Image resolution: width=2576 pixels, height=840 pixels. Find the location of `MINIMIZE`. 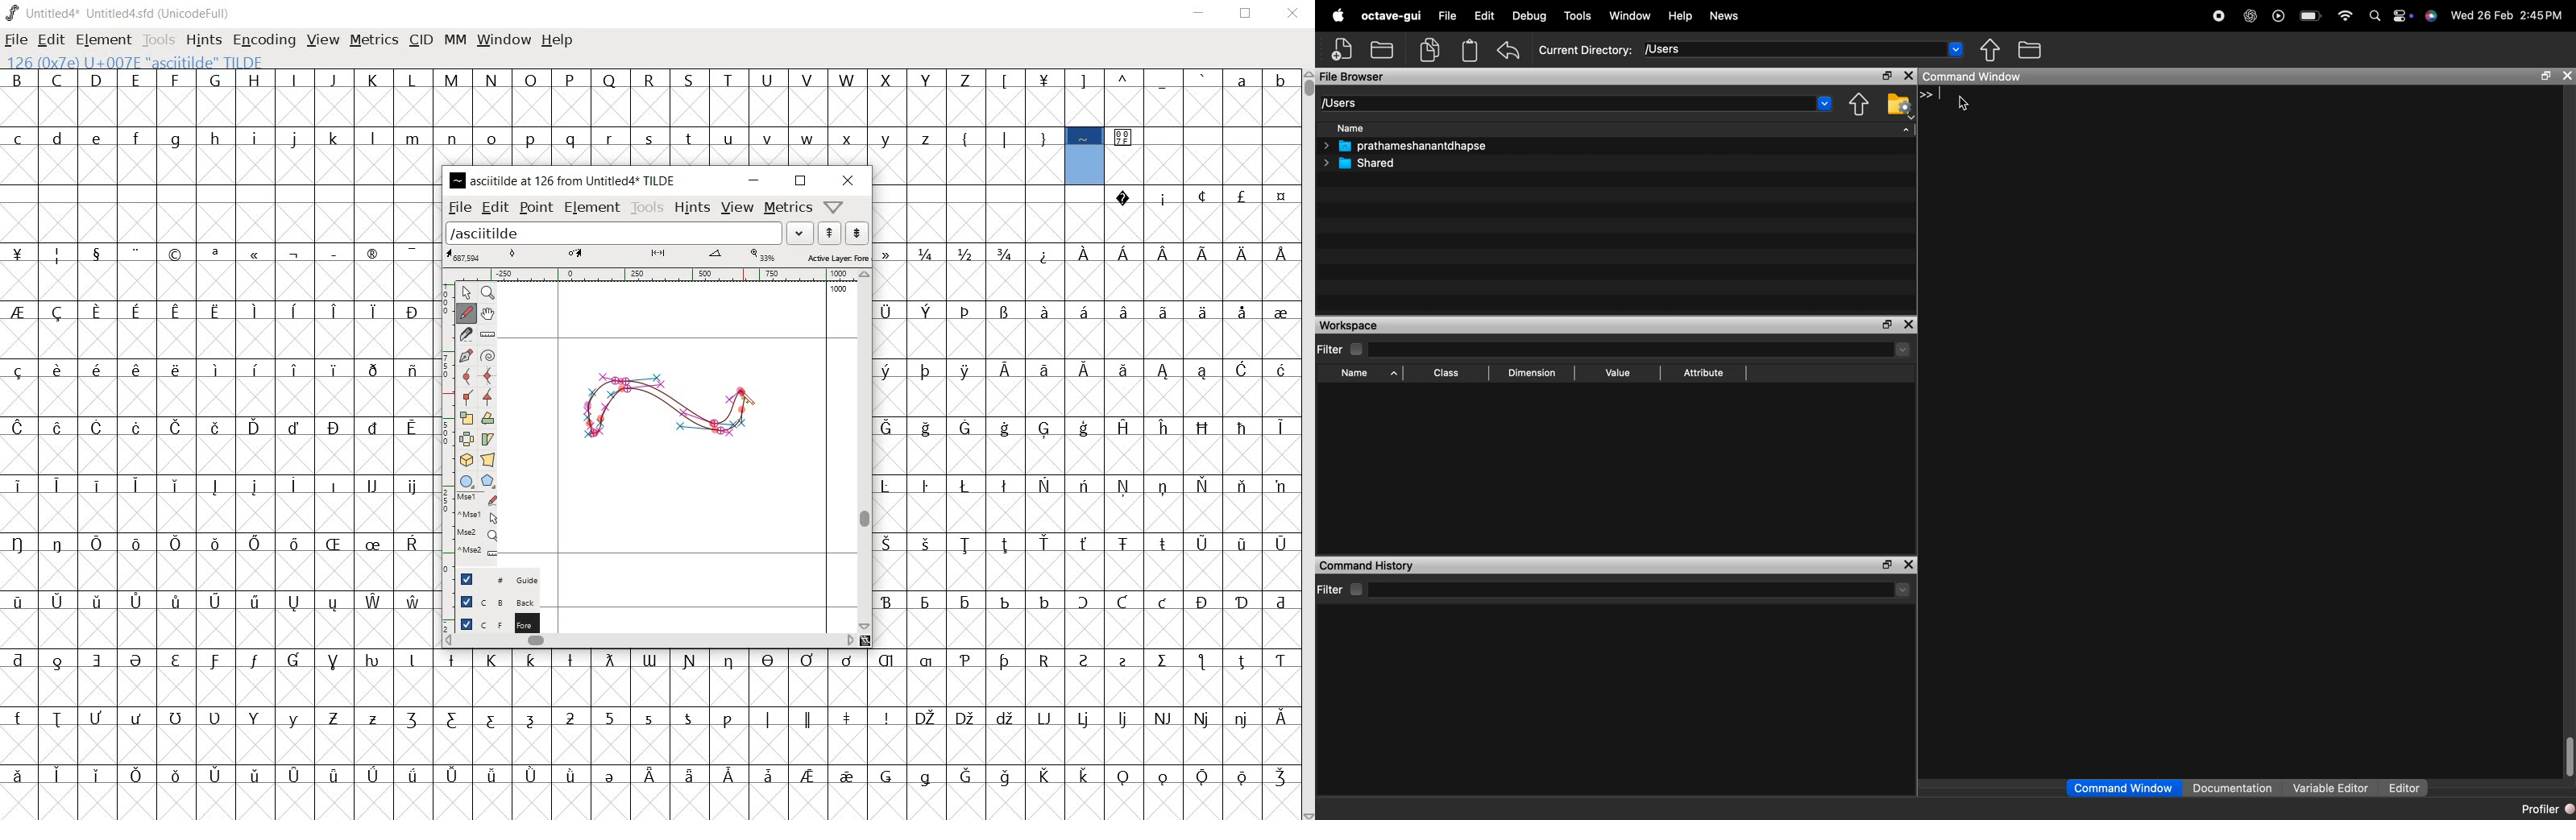

MINIMIZE is located at coordinates (1201, 15).